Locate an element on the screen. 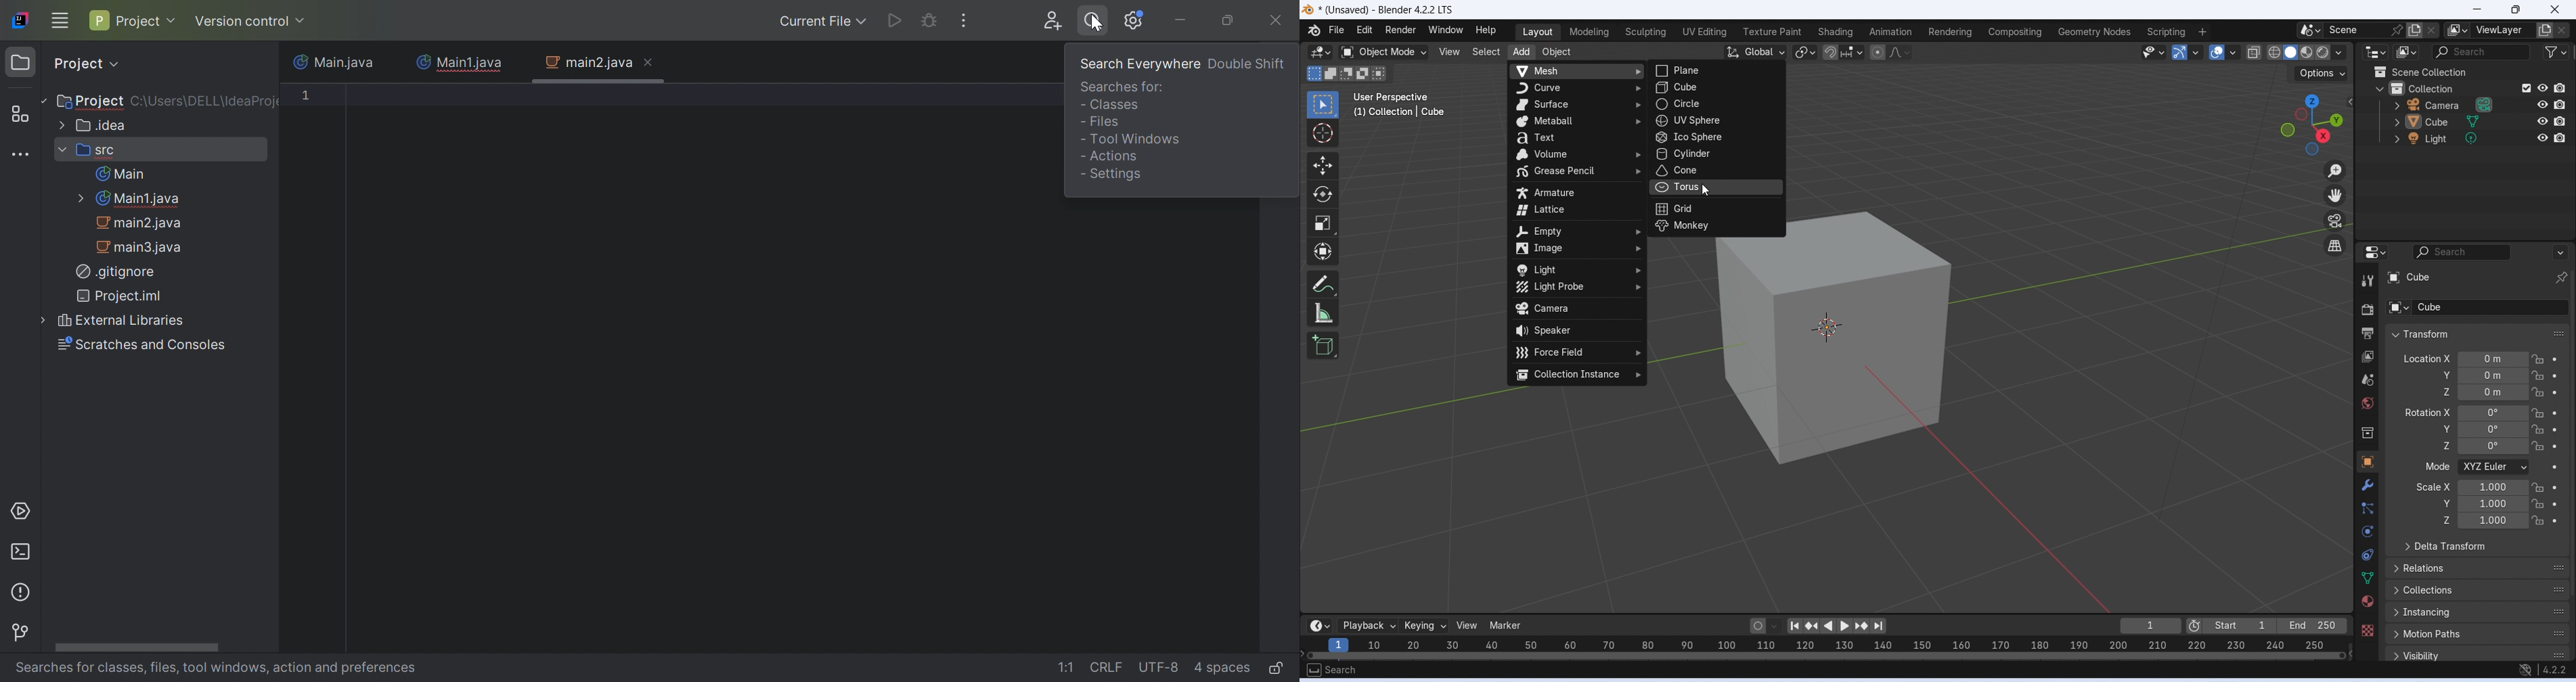 The width and height of the screenshot is (2576, 700). light probe is located at coordinates (1577, 287).